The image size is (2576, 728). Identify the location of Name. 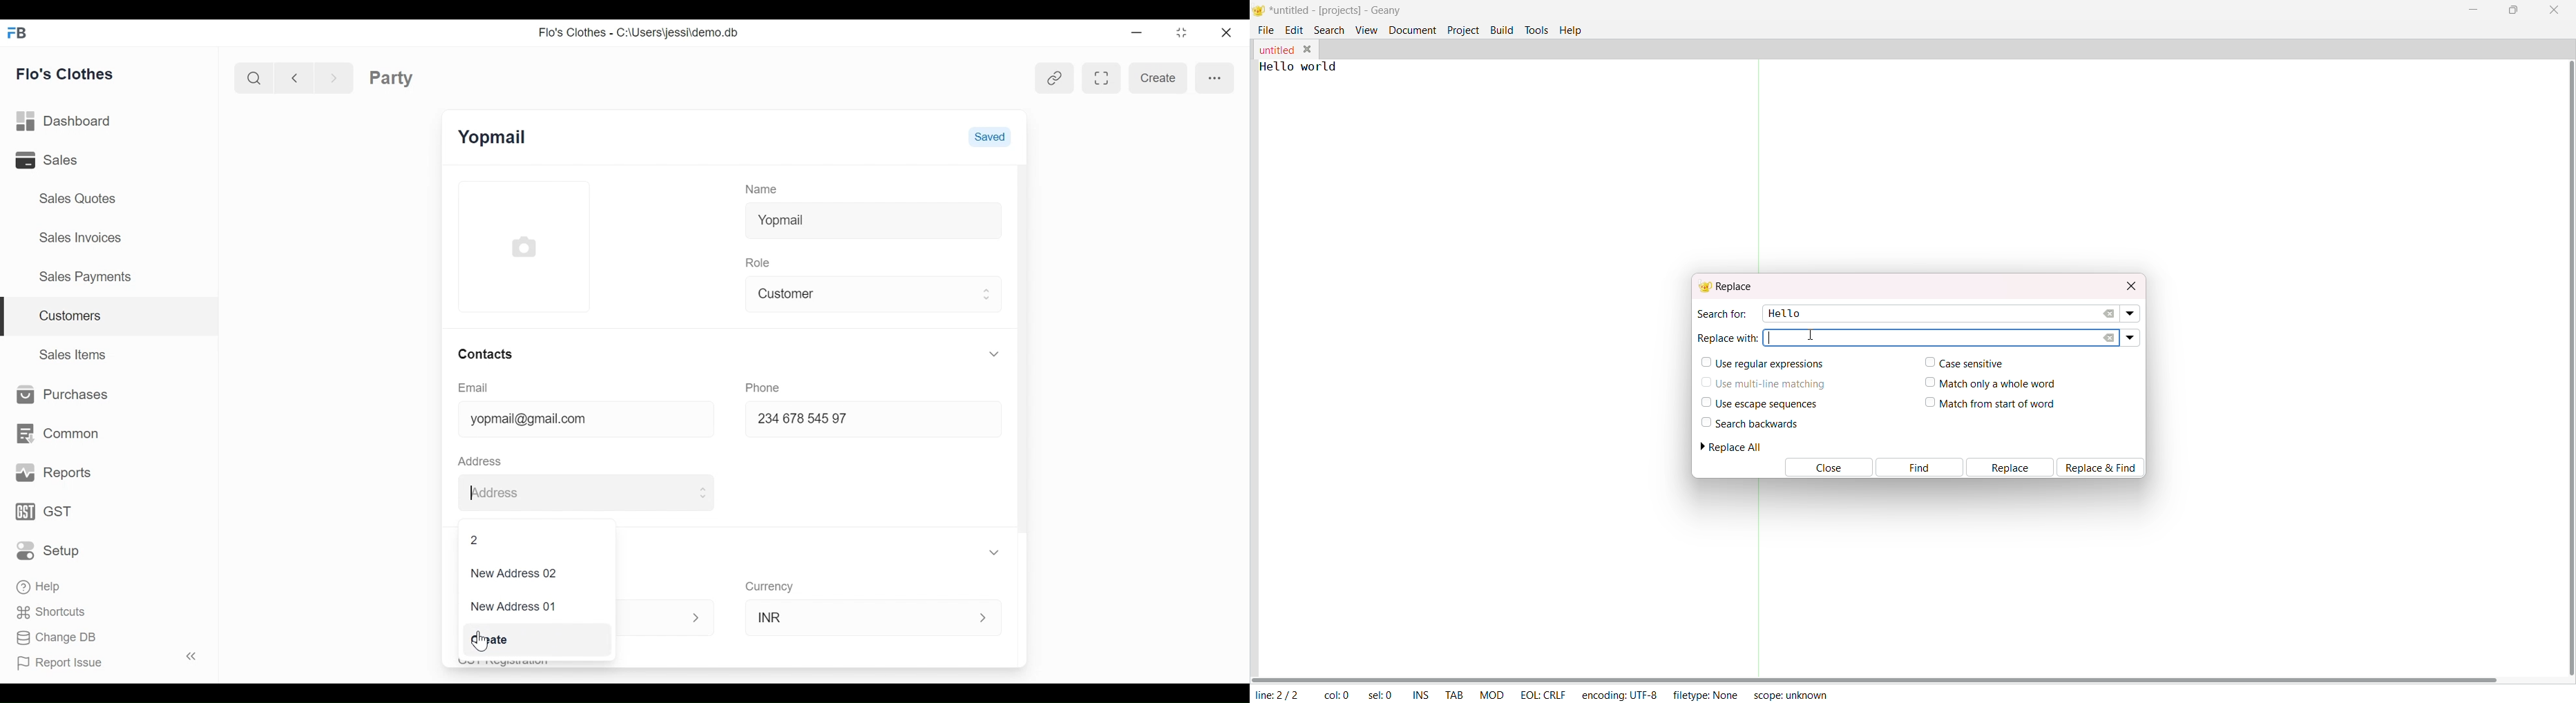
(763, 189).